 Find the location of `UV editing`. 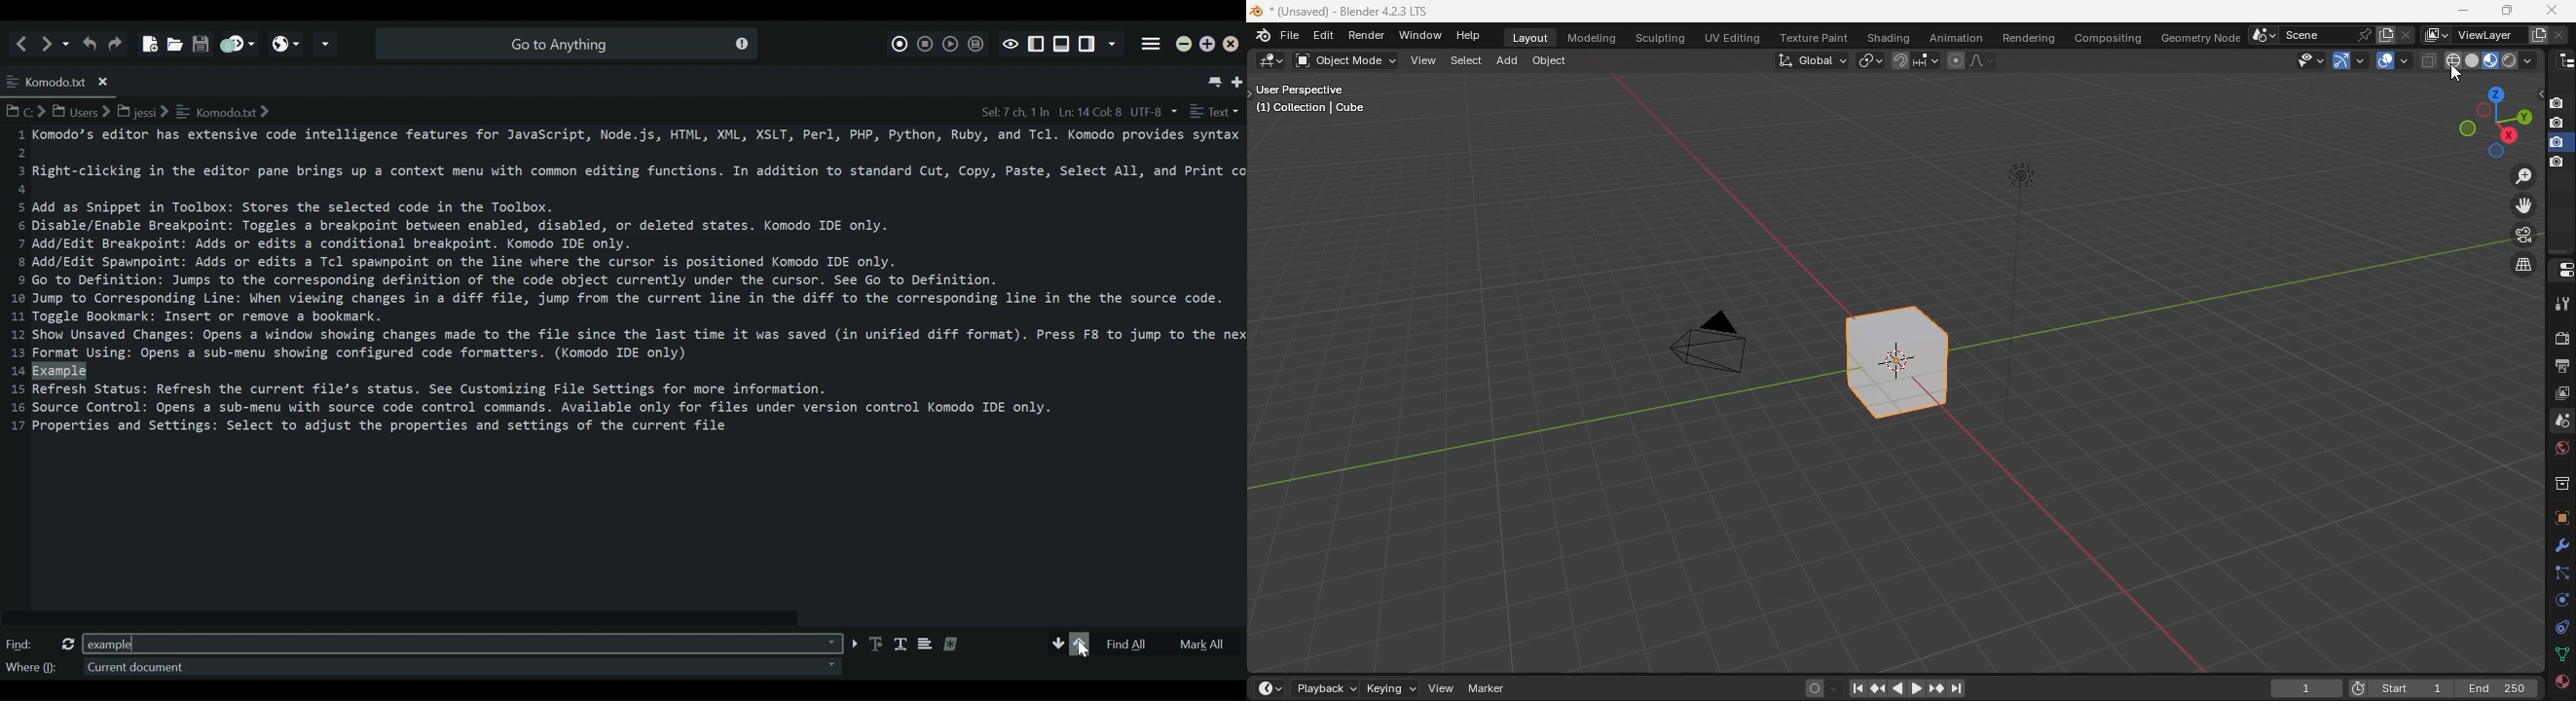

UV editing is located at coordinates (1735, 38).